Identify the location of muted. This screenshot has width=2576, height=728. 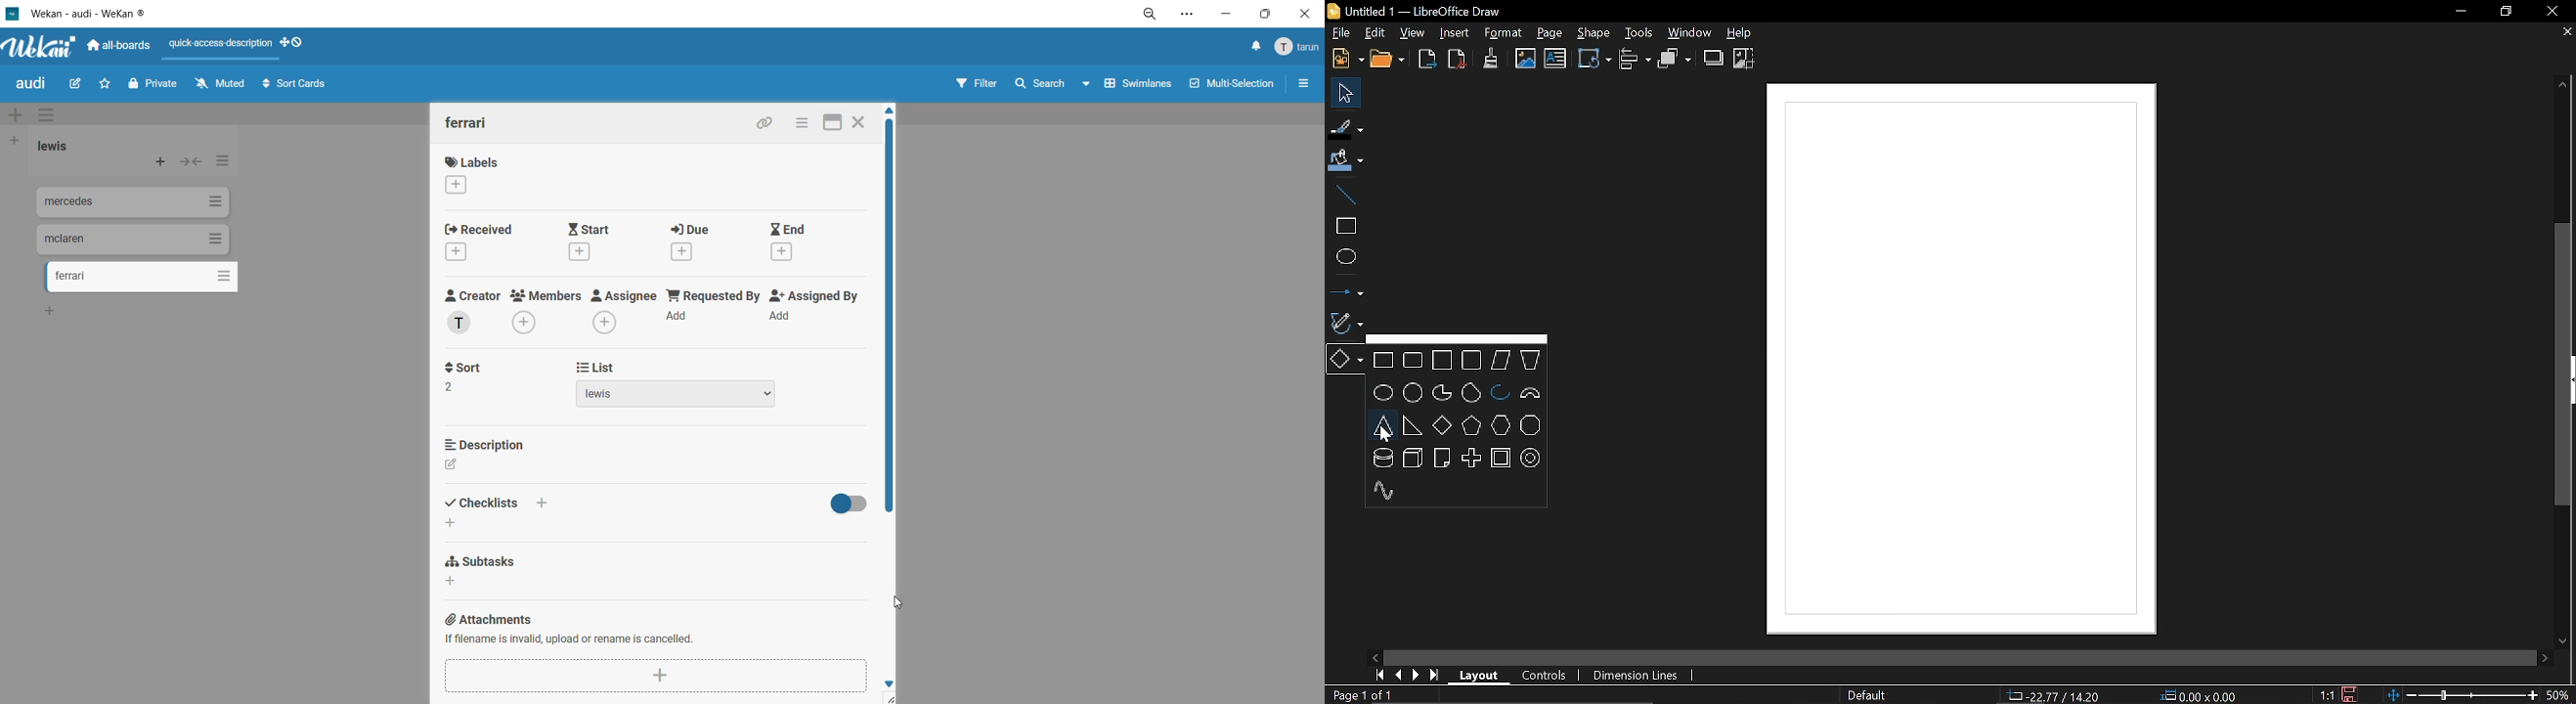
(220, 83).